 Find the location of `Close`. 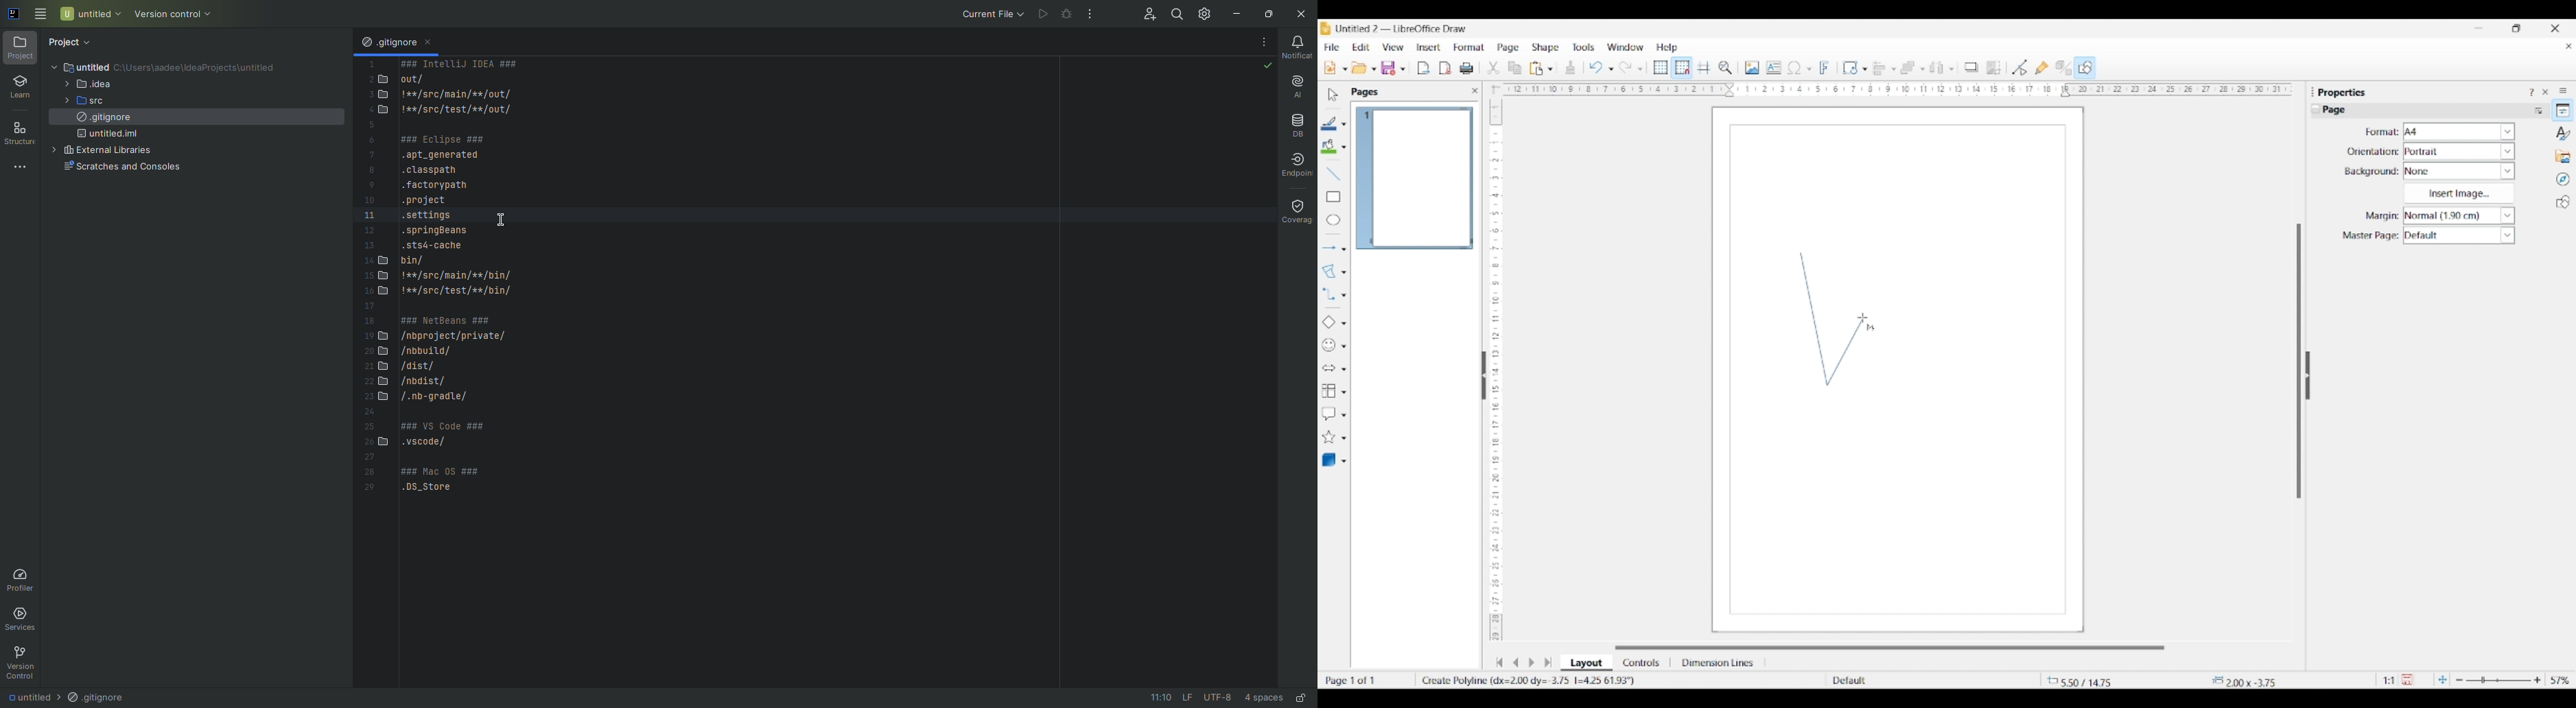

Close is located at coordinates (432, 45).